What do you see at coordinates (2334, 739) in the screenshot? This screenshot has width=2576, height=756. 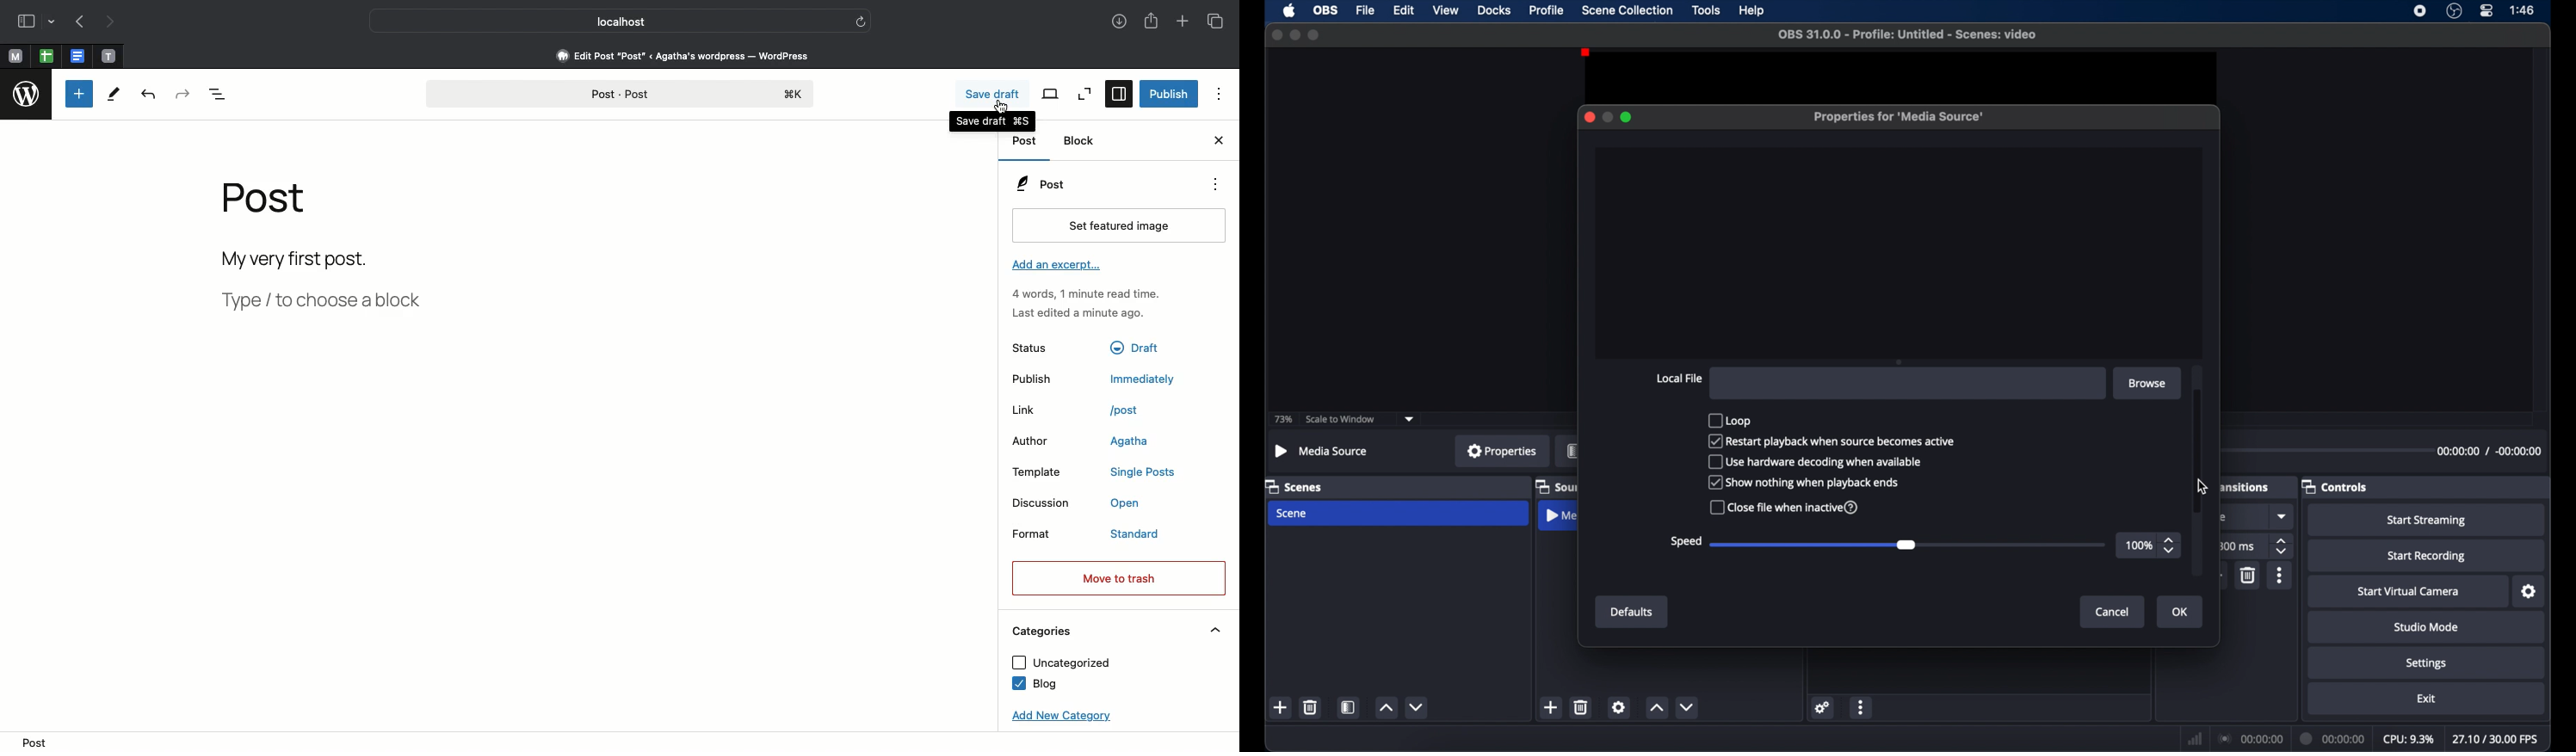 I see `duration` at bounding box center [2334, 739].